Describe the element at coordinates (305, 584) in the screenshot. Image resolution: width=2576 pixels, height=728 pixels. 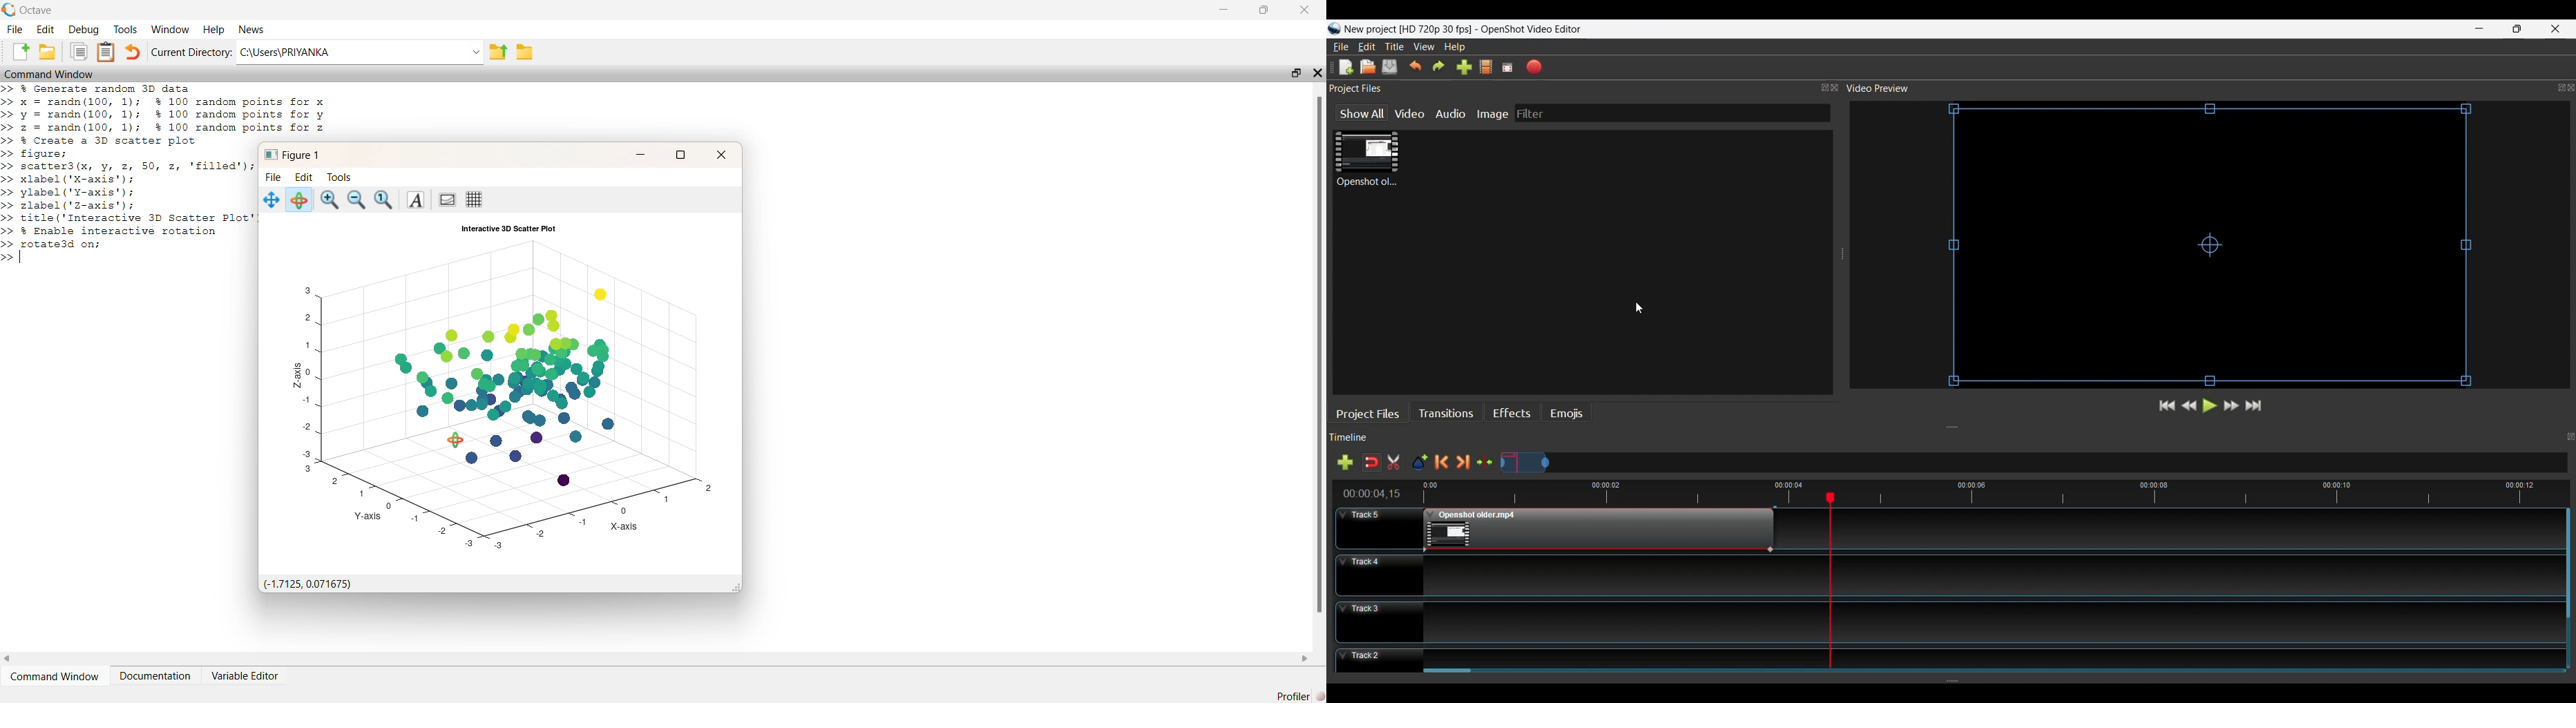
I see `(-1.7125, 0.071675)` at that location.